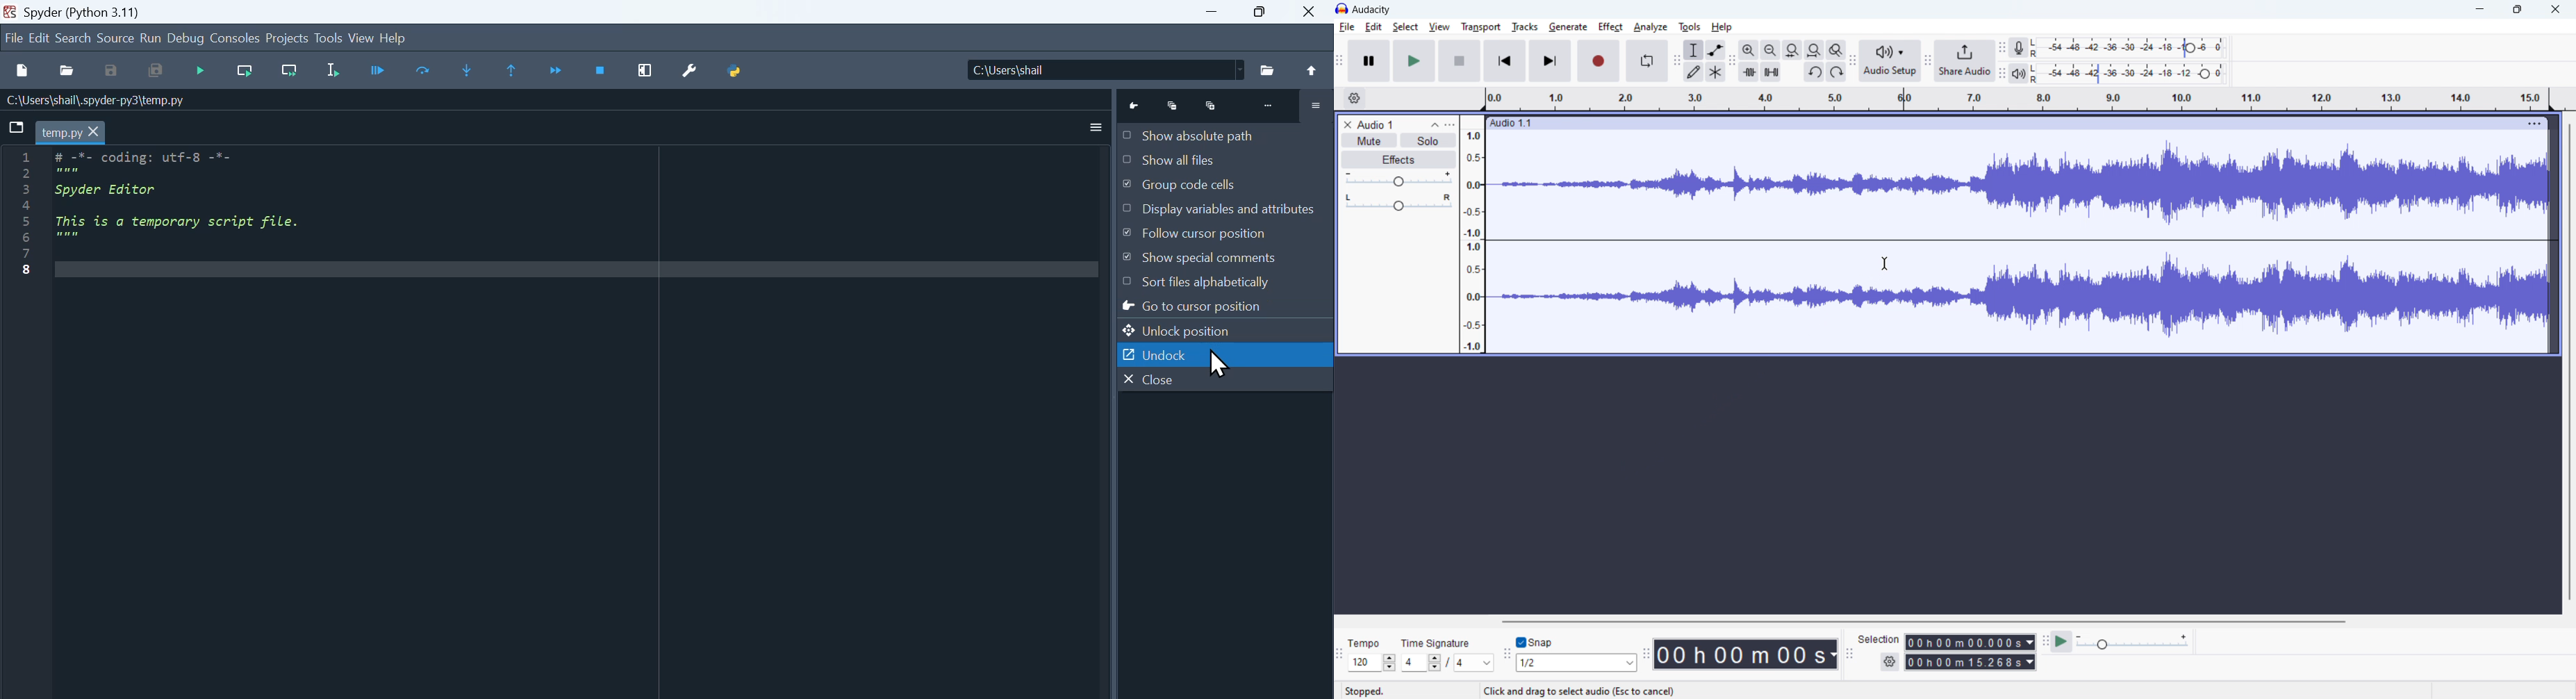 Image resolution: width=2576 pixels, height=700 pixels. What do you see at coordinates (2024, 73) in the screenshot?
I see `playback meter` at bounding box center [2024, 73].